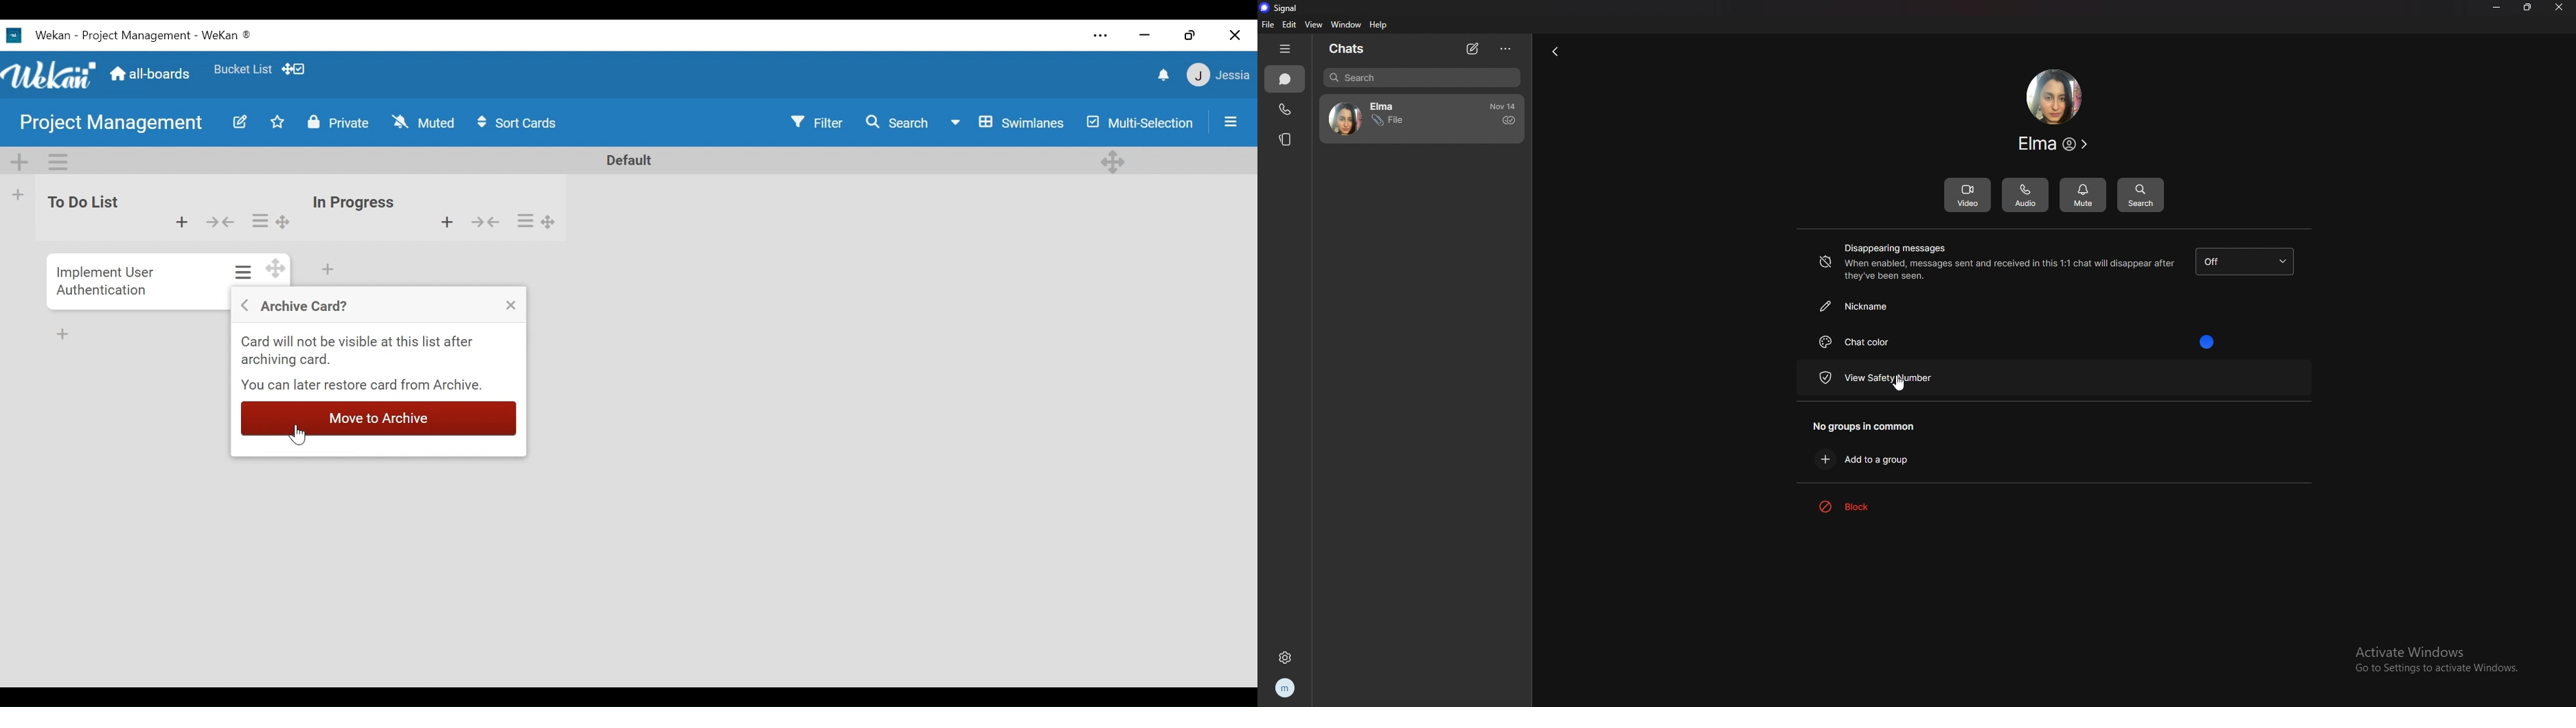 The height and width of the screenshot is (728, 2576). I want to click on Desktop drag handles, so click(1114, 160).